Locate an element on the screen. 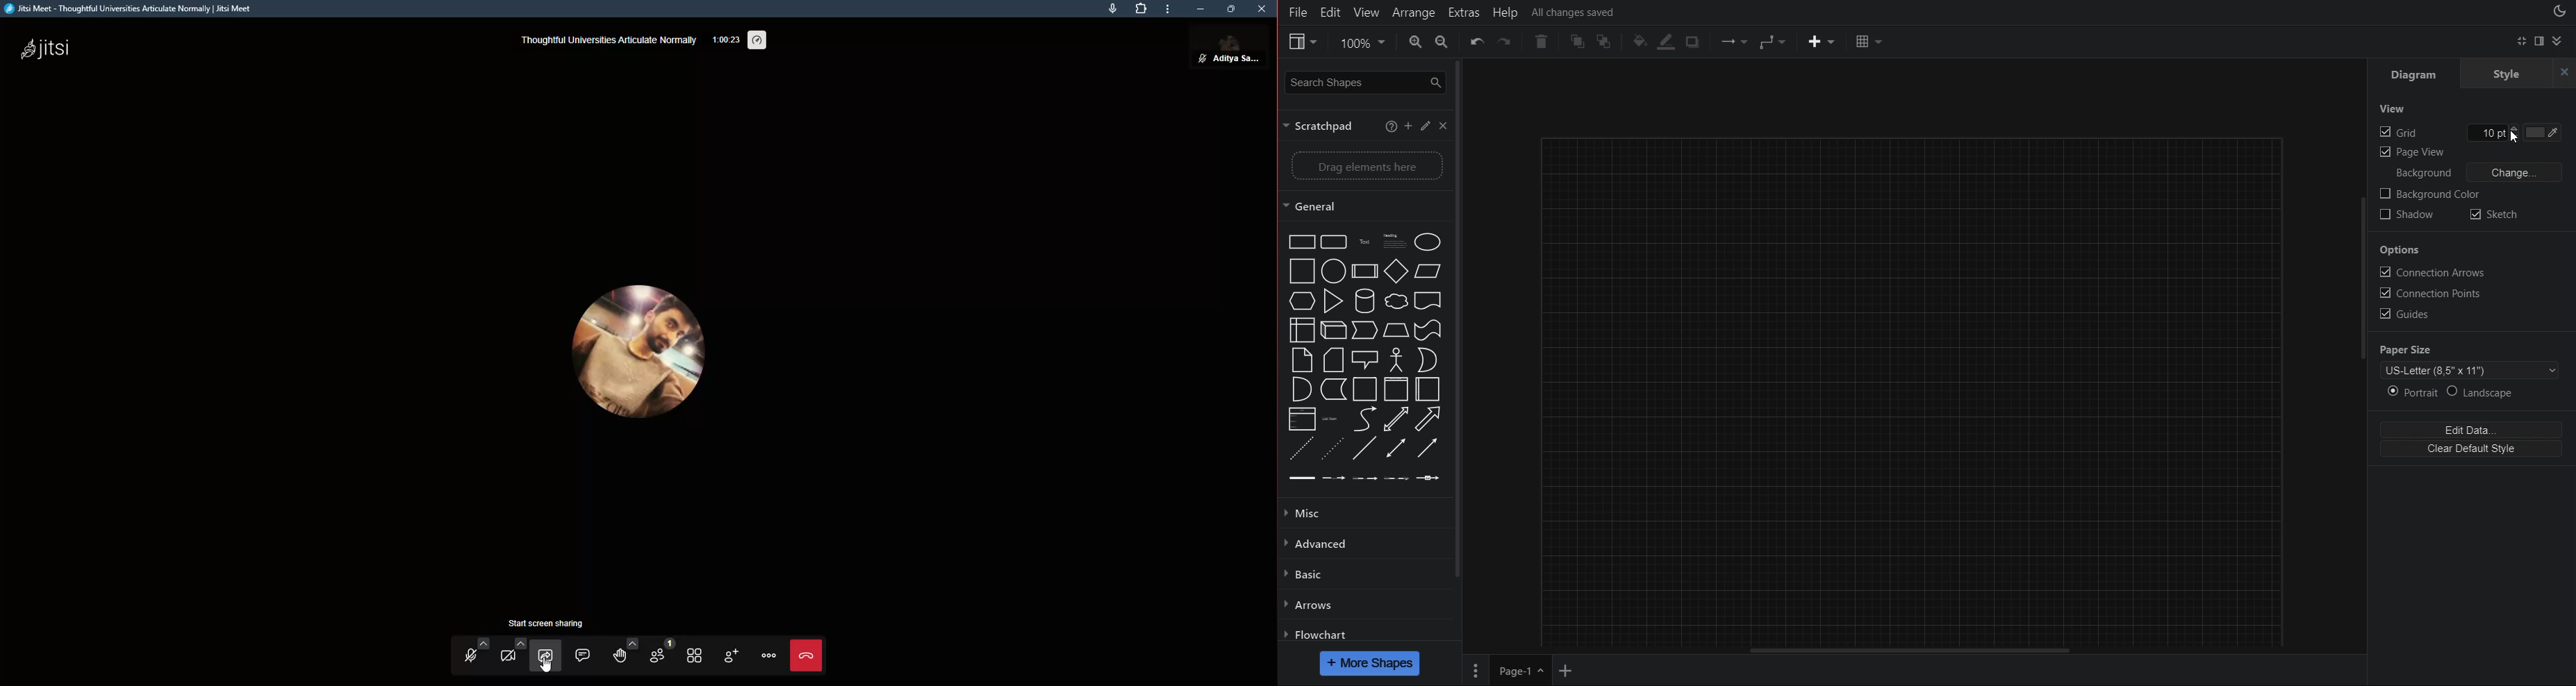  start mic is located at coordinates (472, 656).